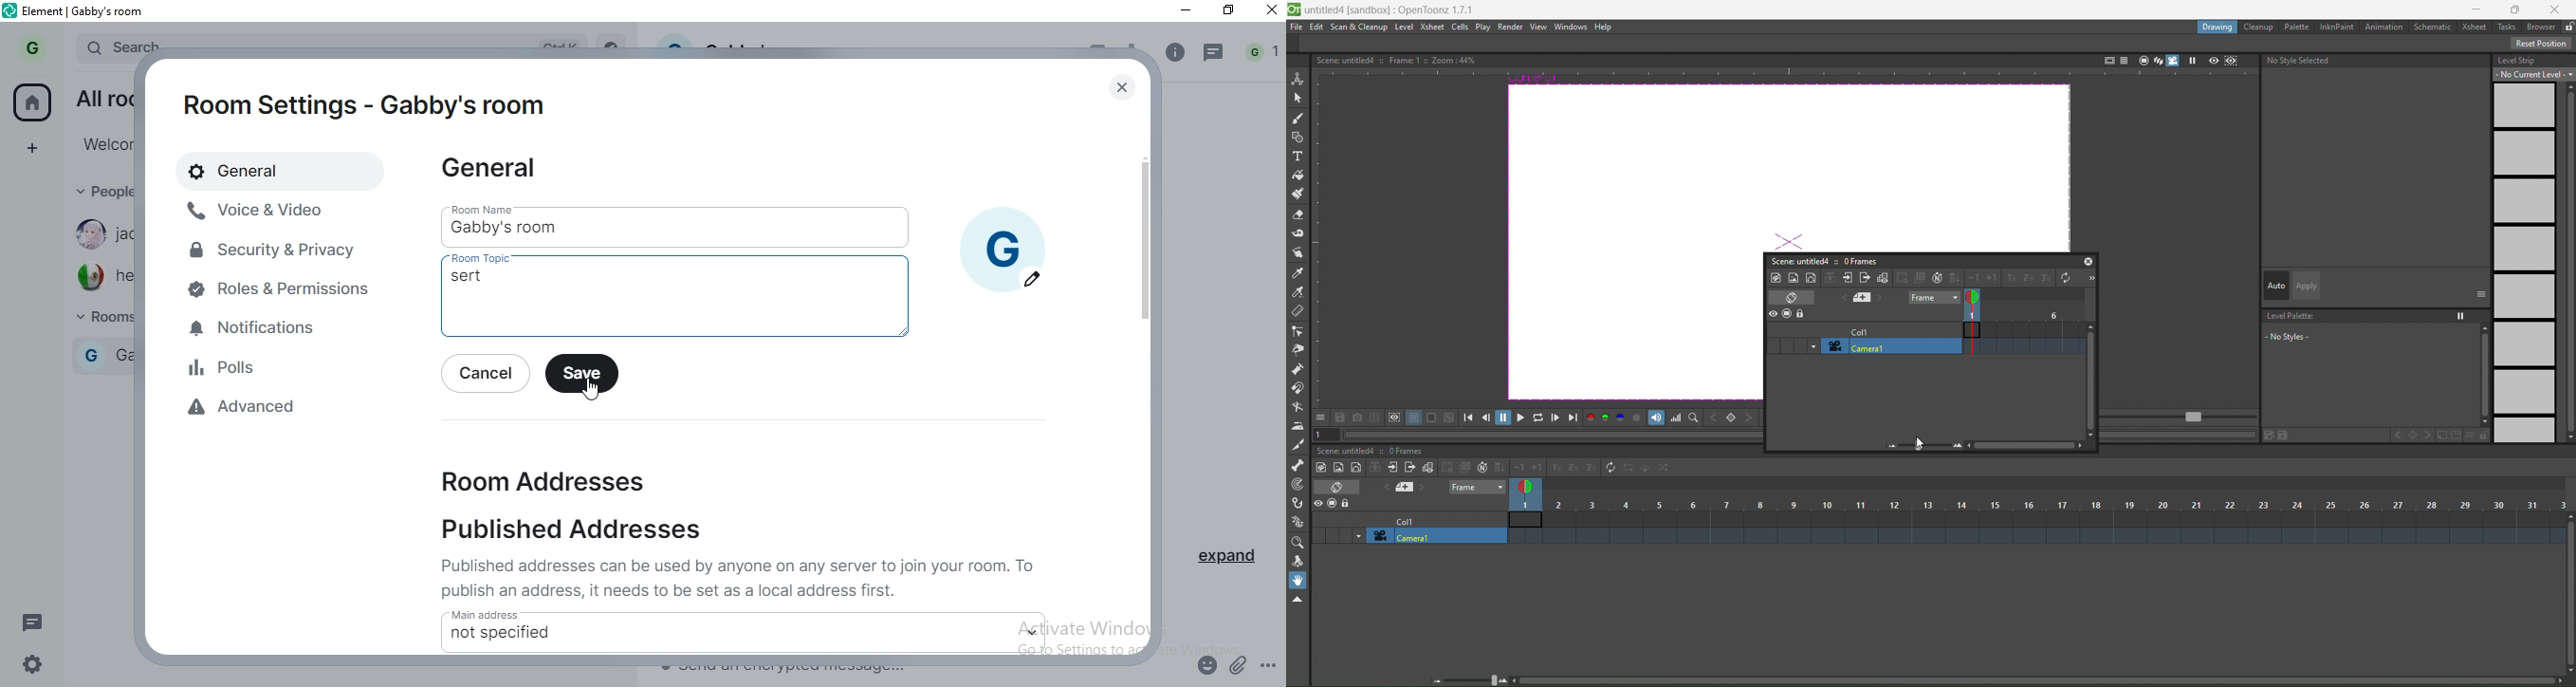 This screenshot has height=700, width=2576. What do you see at coordinates (1538, 27) in the screenshot?
I see `view` at bounding box center [1538, 27].